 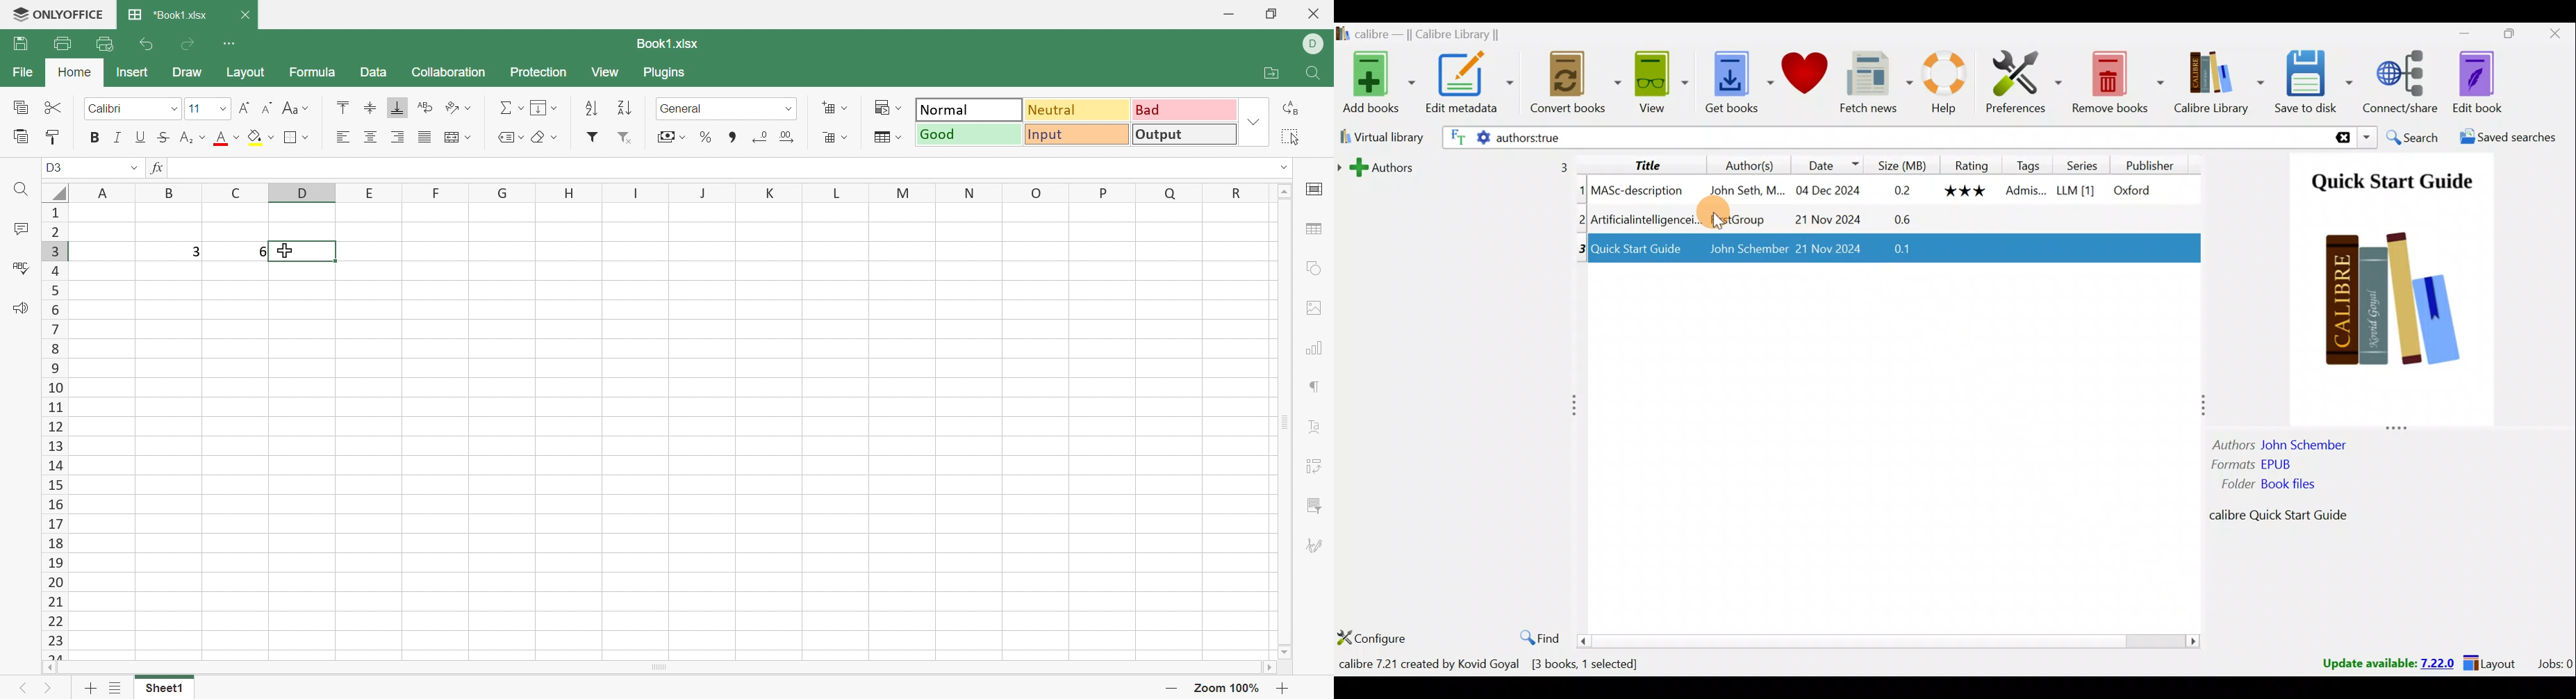 I want to click on Jobs, so click(x=2554, y=663).